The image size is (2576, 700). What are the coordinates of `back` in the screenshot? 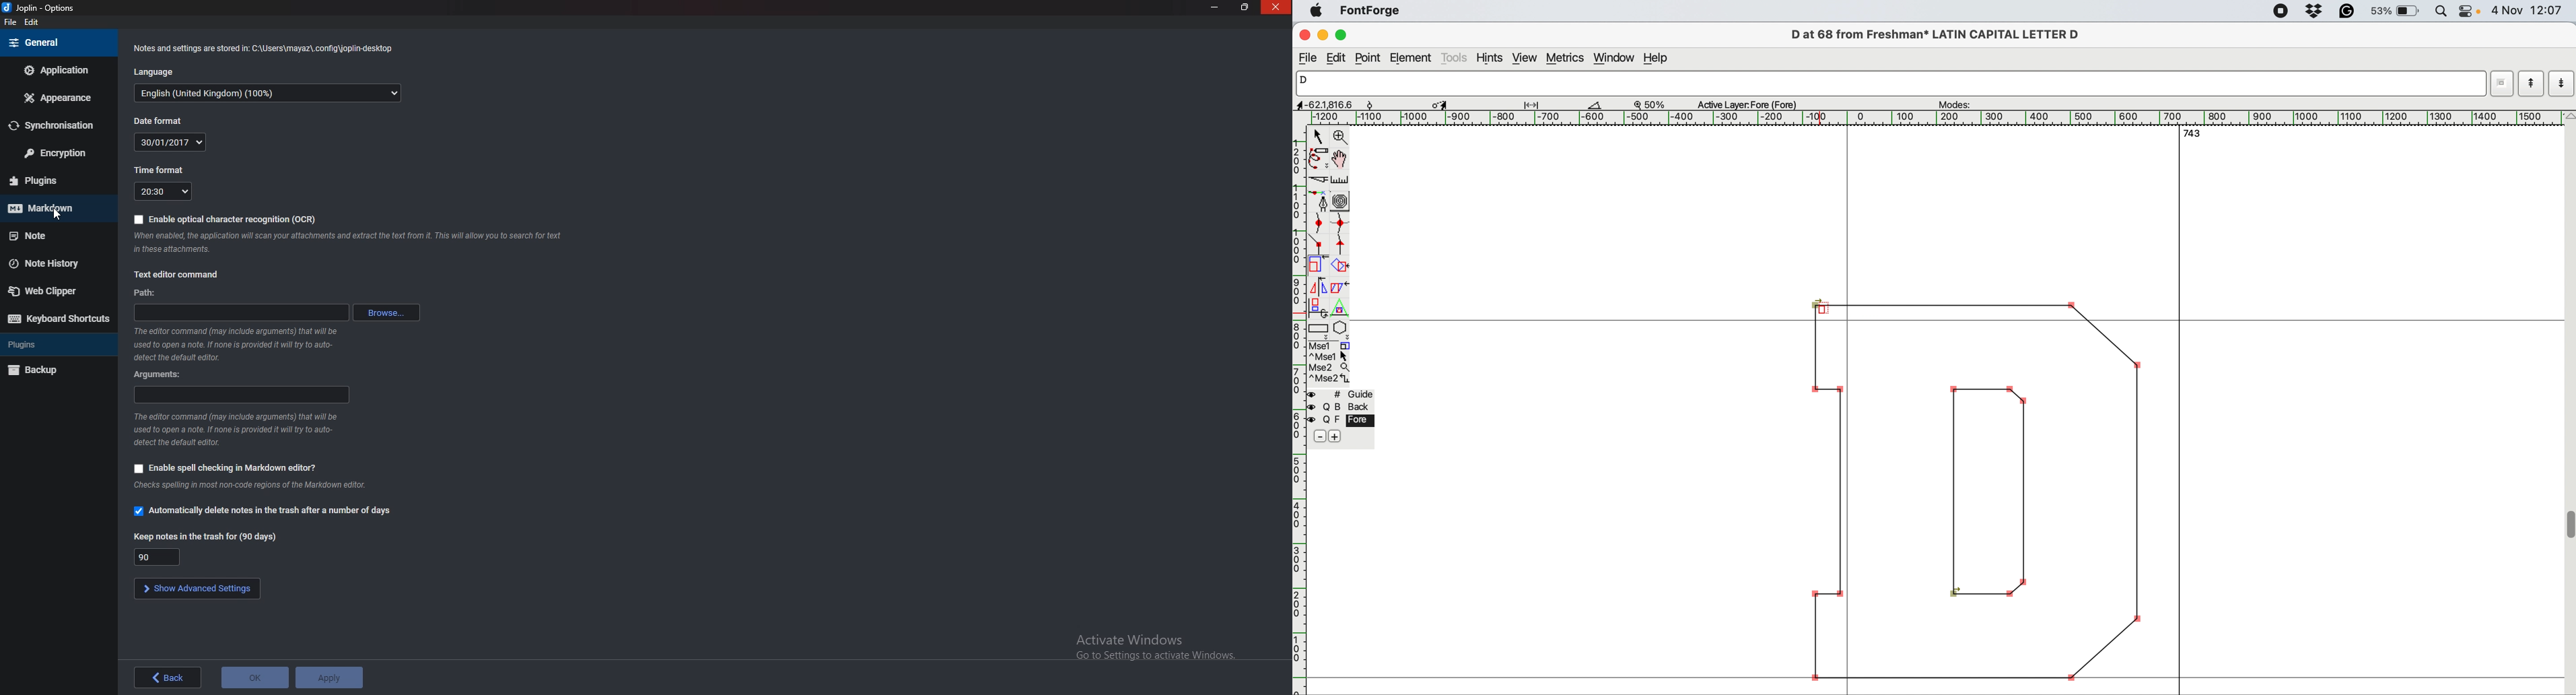 It's located at (166, 677).